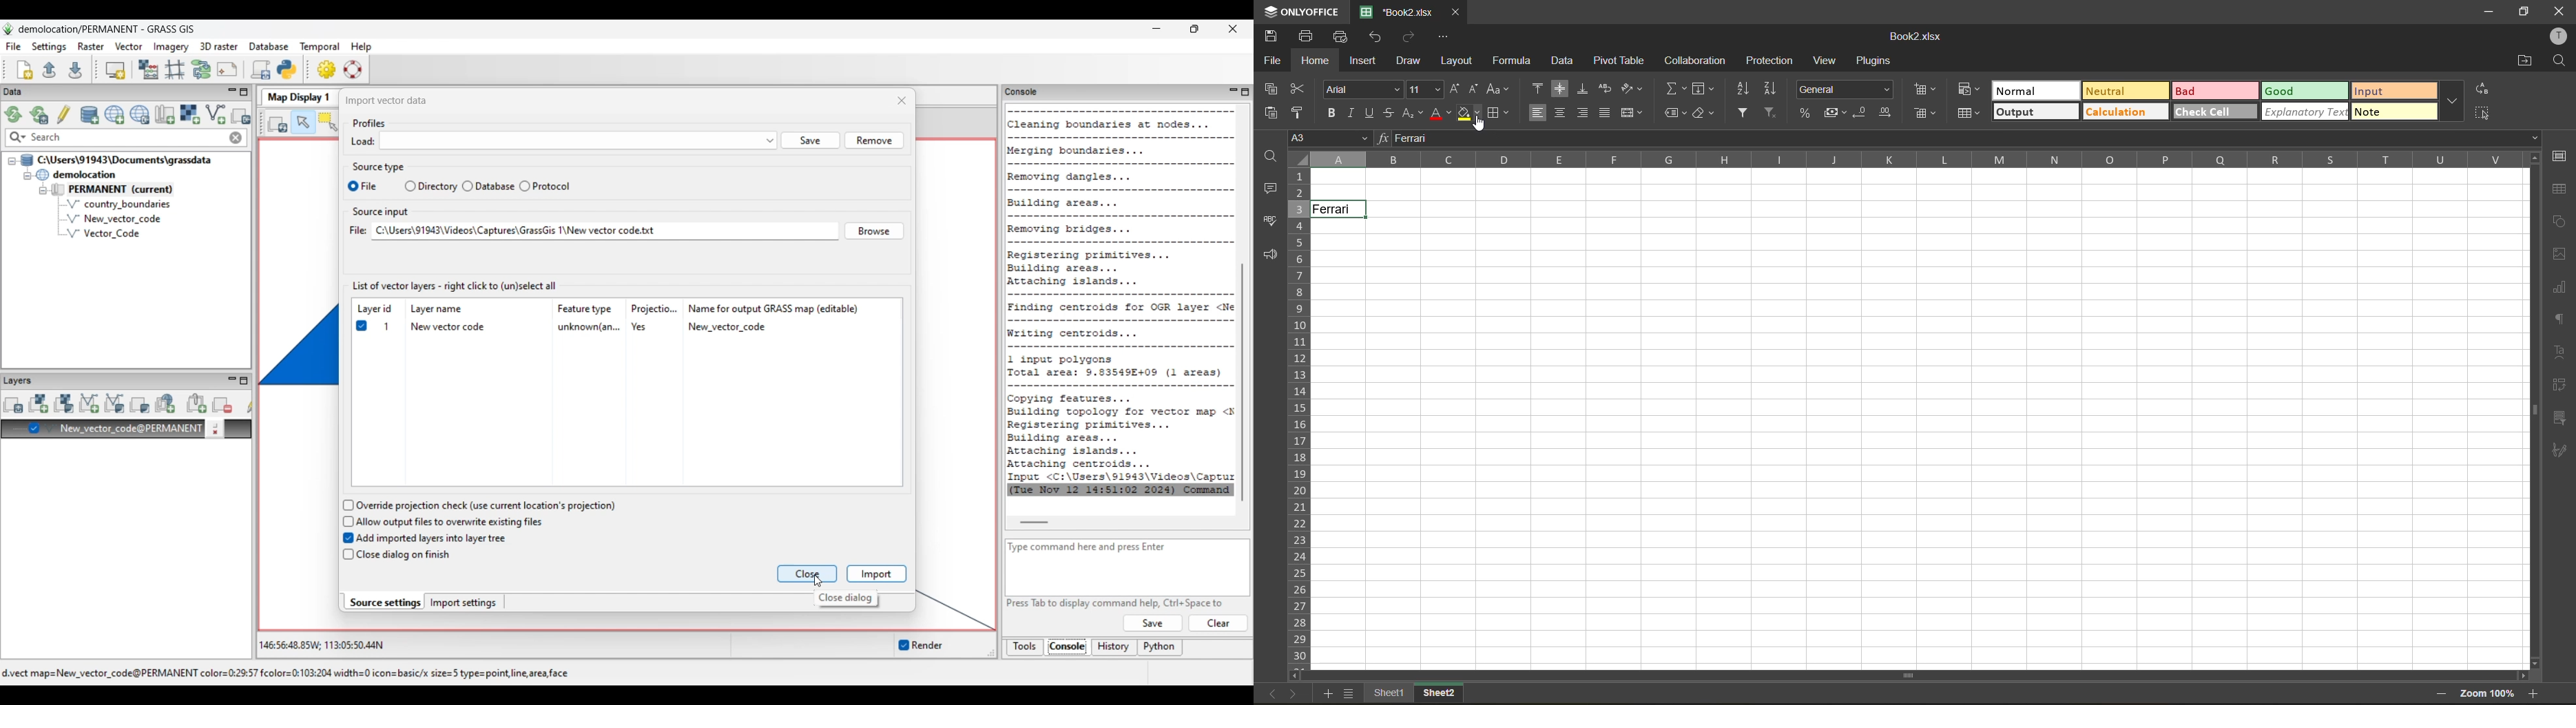 The image size is (2576, 728). I want to click on cell settings, so click(2563, 156).